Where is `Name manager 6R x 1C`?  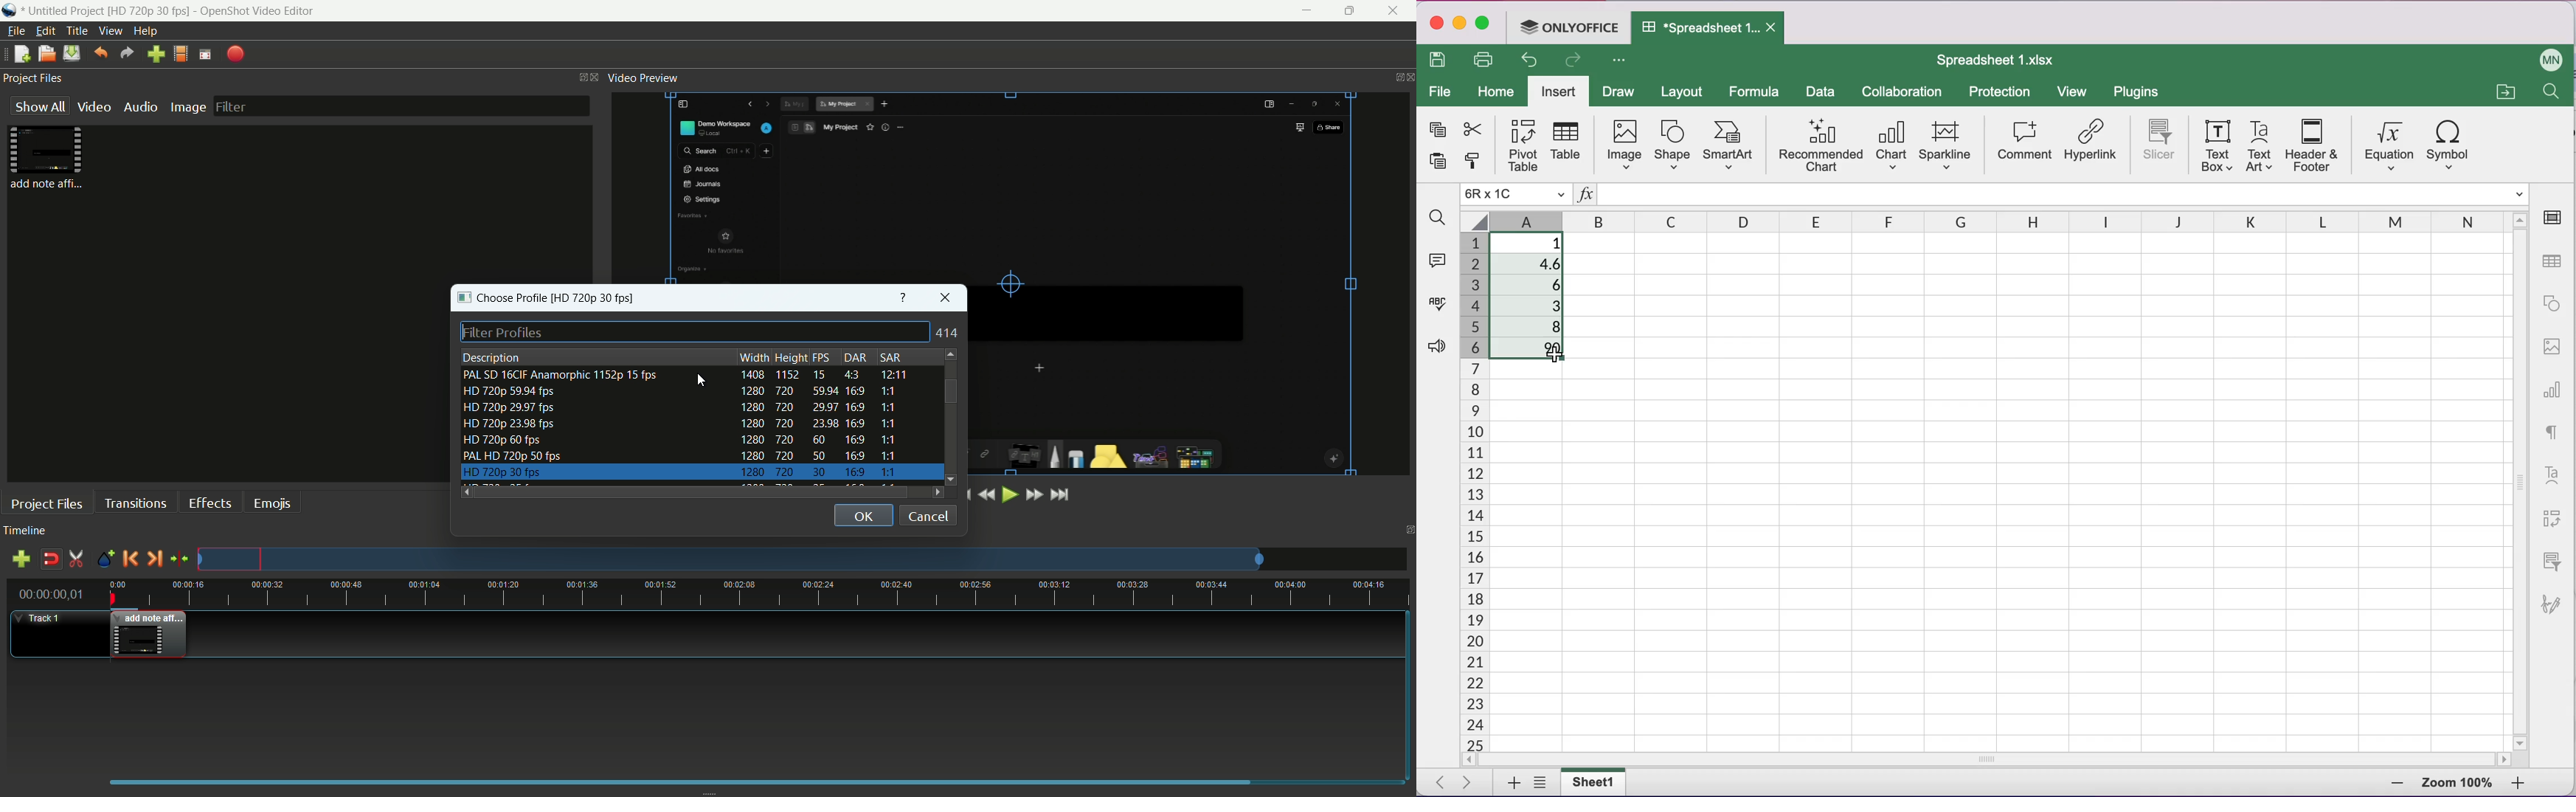
Name manager 6R x 1C is located at coordinates (1515, 195).